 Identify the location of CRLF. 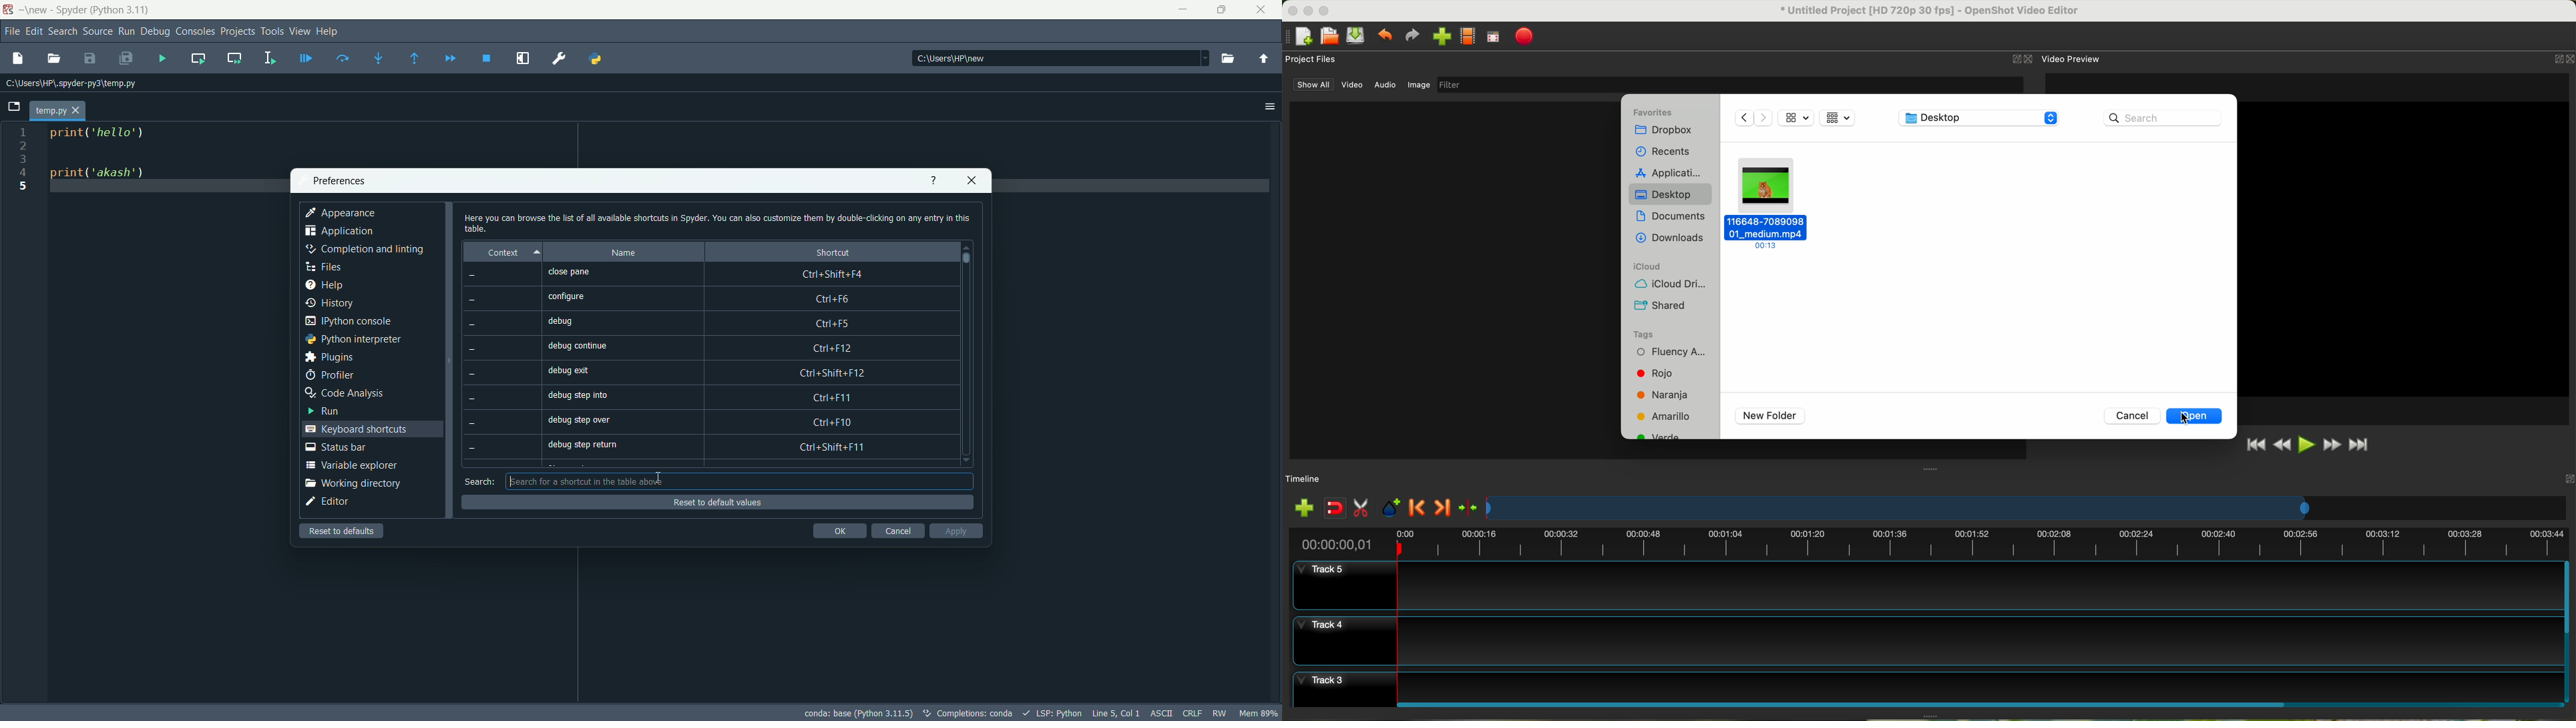
(1191, 712).